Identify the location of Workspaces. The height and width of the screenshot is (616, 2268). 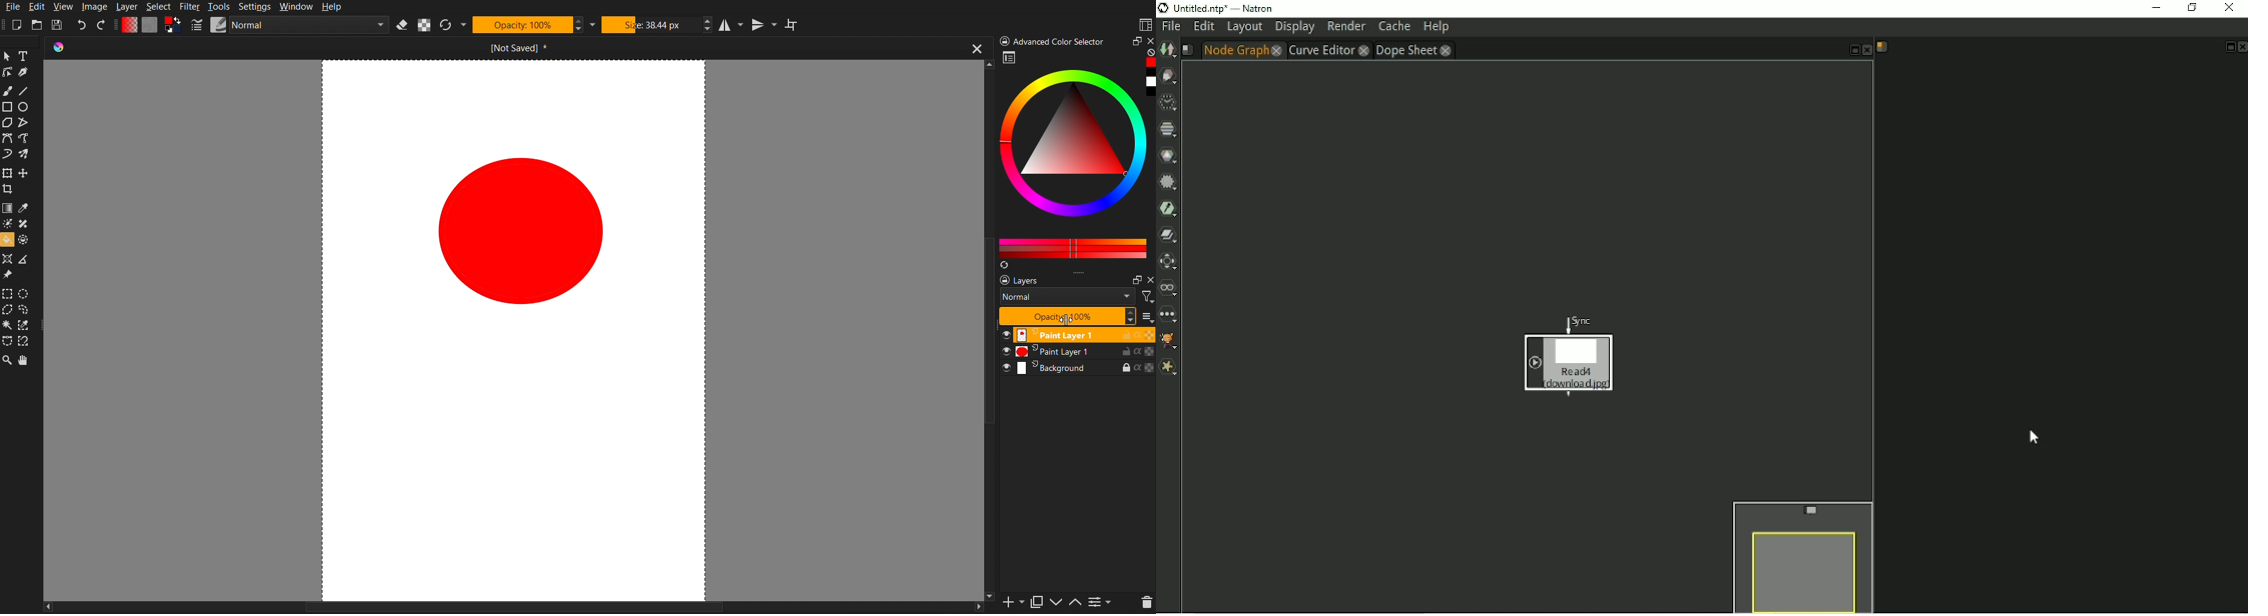
(1145, 24).